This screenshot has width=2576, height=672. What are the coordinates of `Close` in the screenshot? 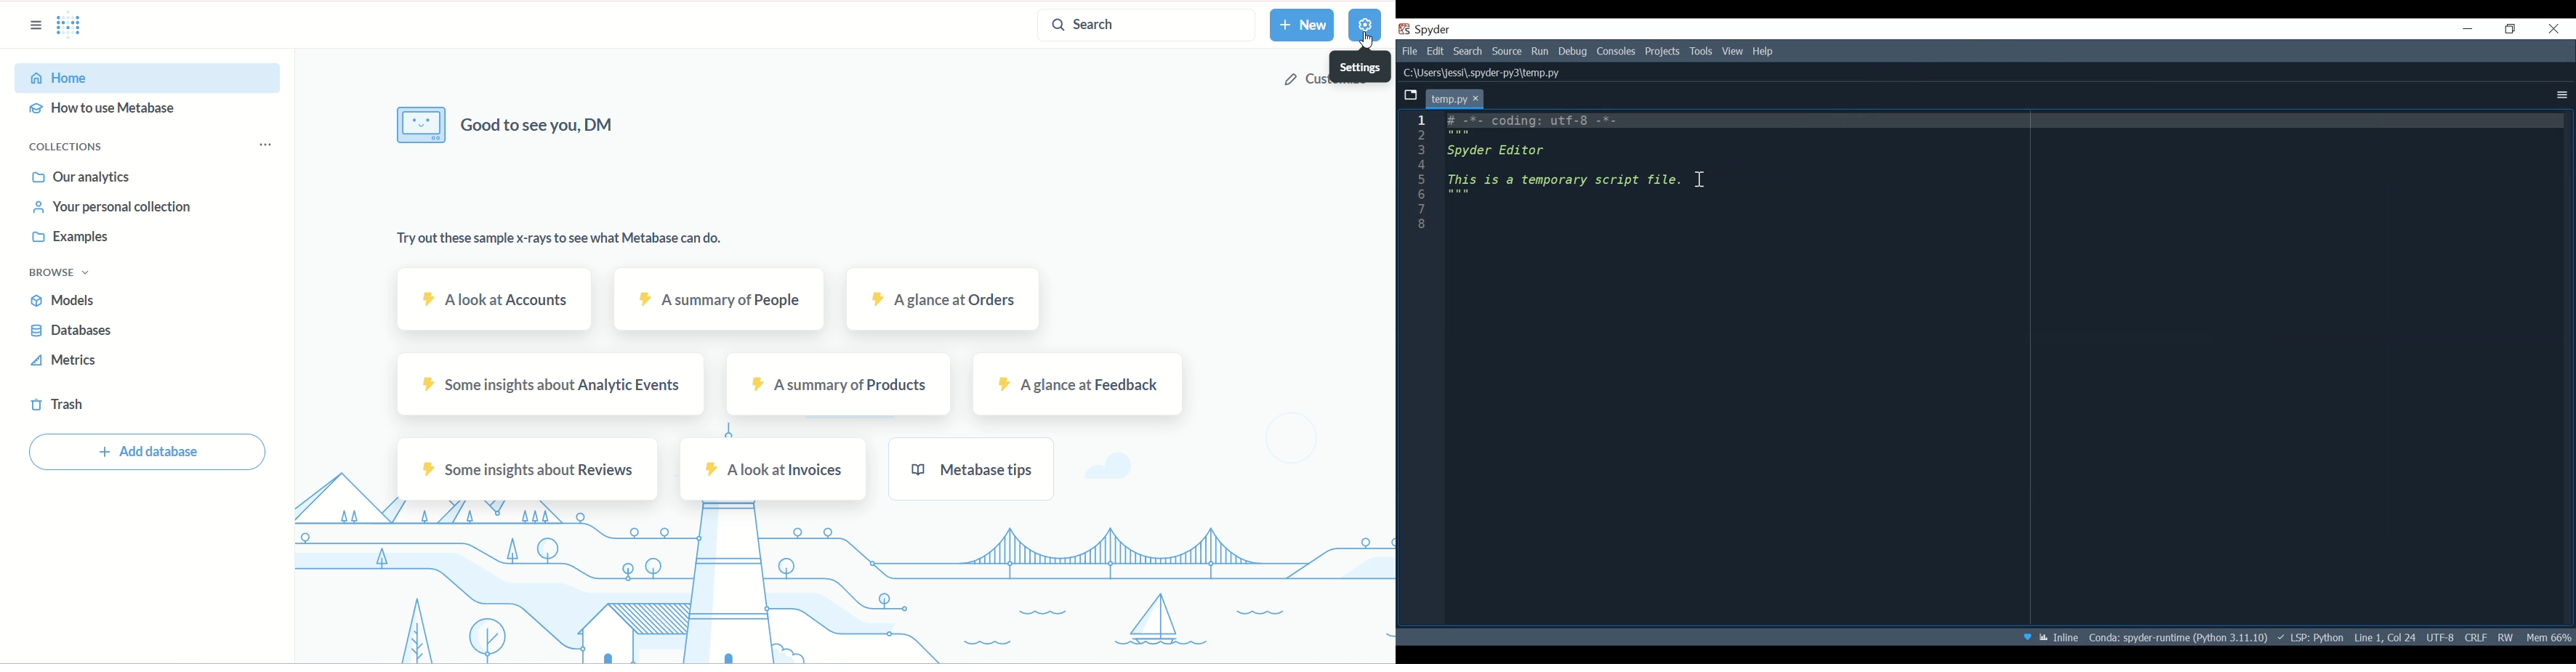 It's located at (2553, 29).